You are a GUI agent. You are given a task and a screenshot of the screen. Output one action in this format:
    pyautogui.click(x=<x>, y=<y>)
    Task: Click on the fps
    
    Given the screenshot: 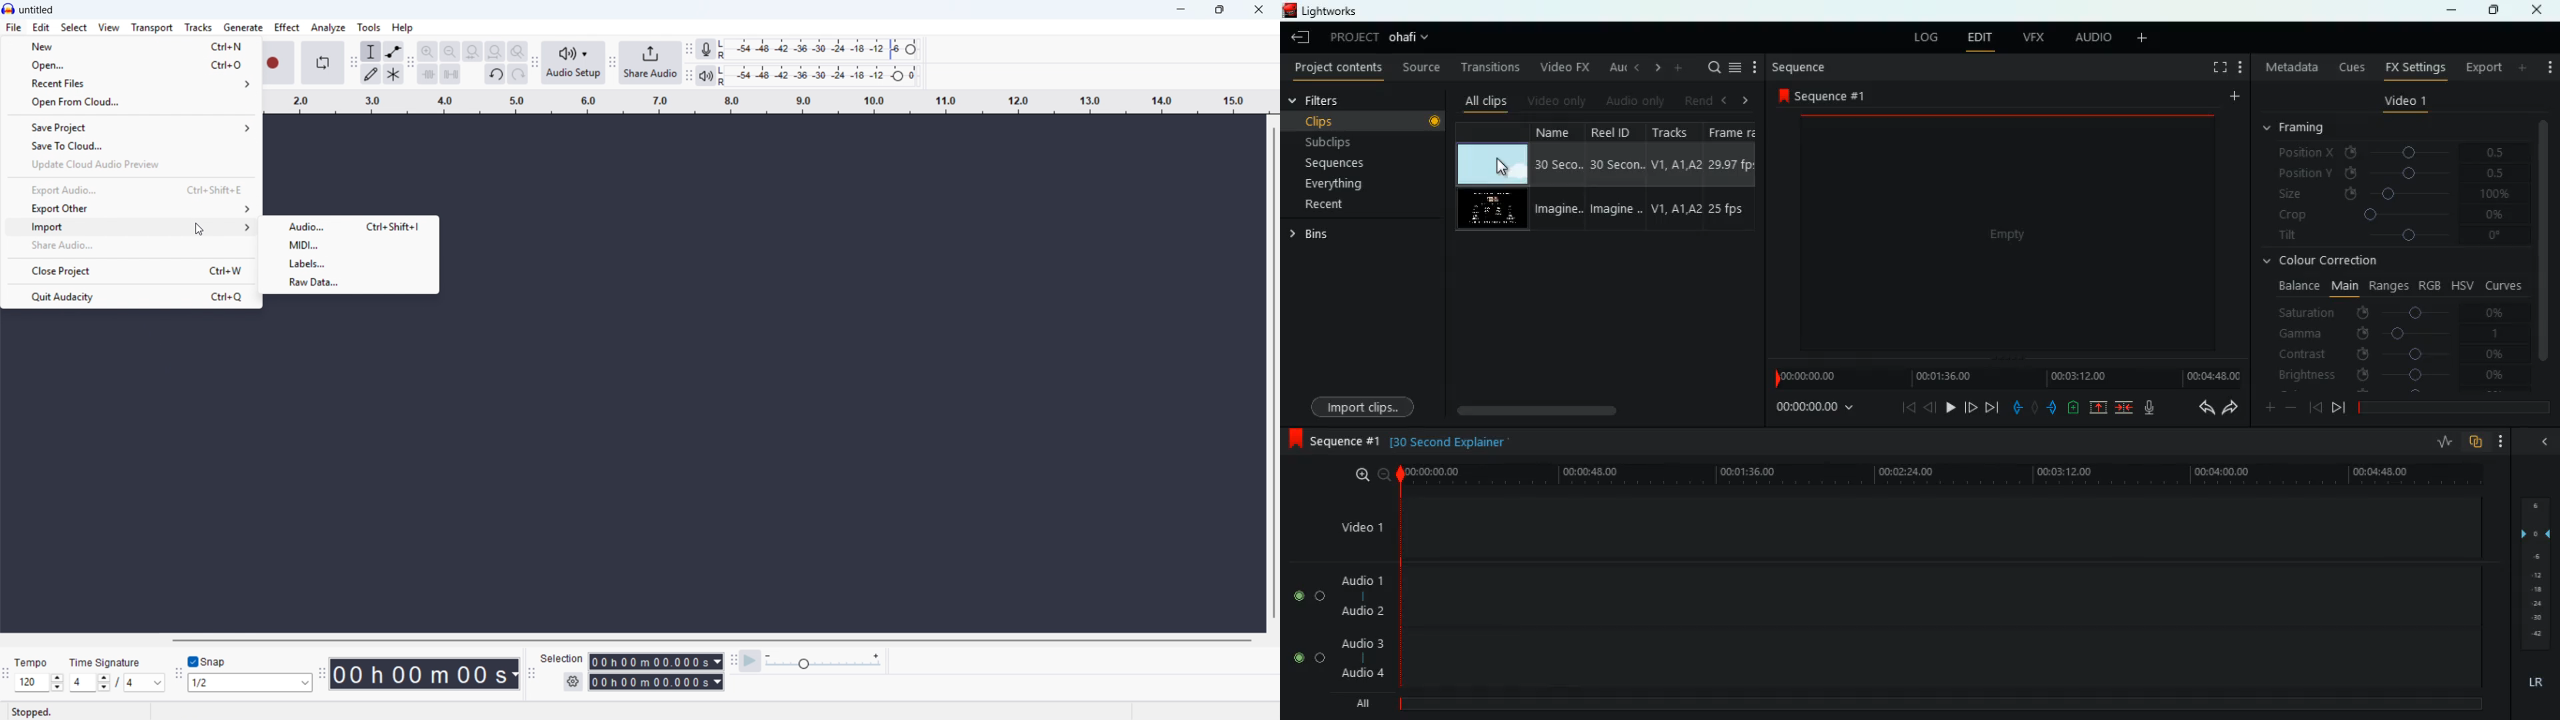 What is the action you would take?
    pyautogui.click(x=1729, y=178)
    